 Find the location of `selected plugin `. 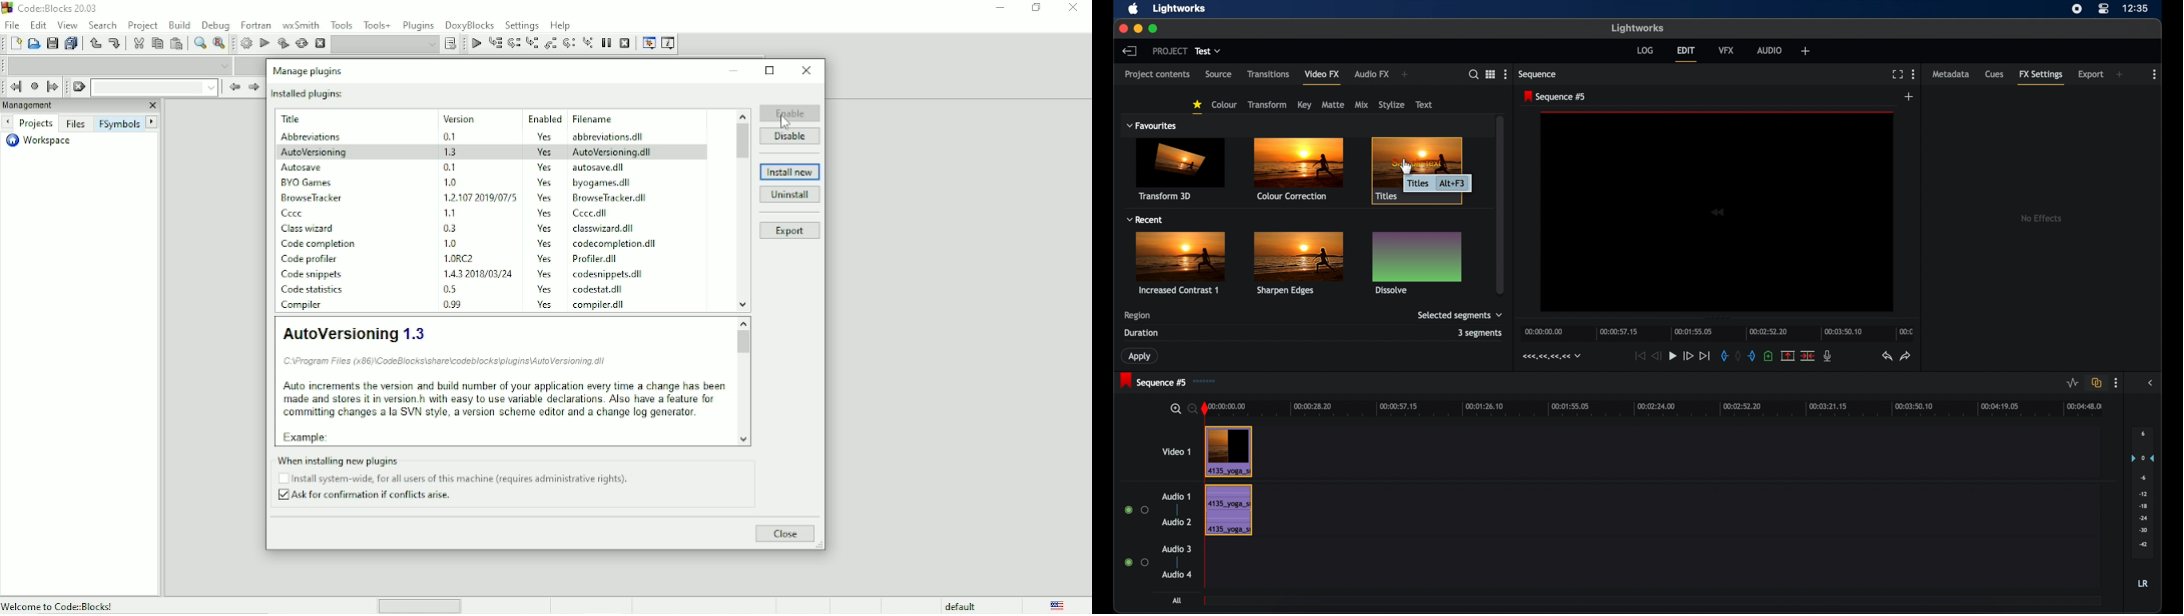

selected plugin  is located at coordinates (492, 151).